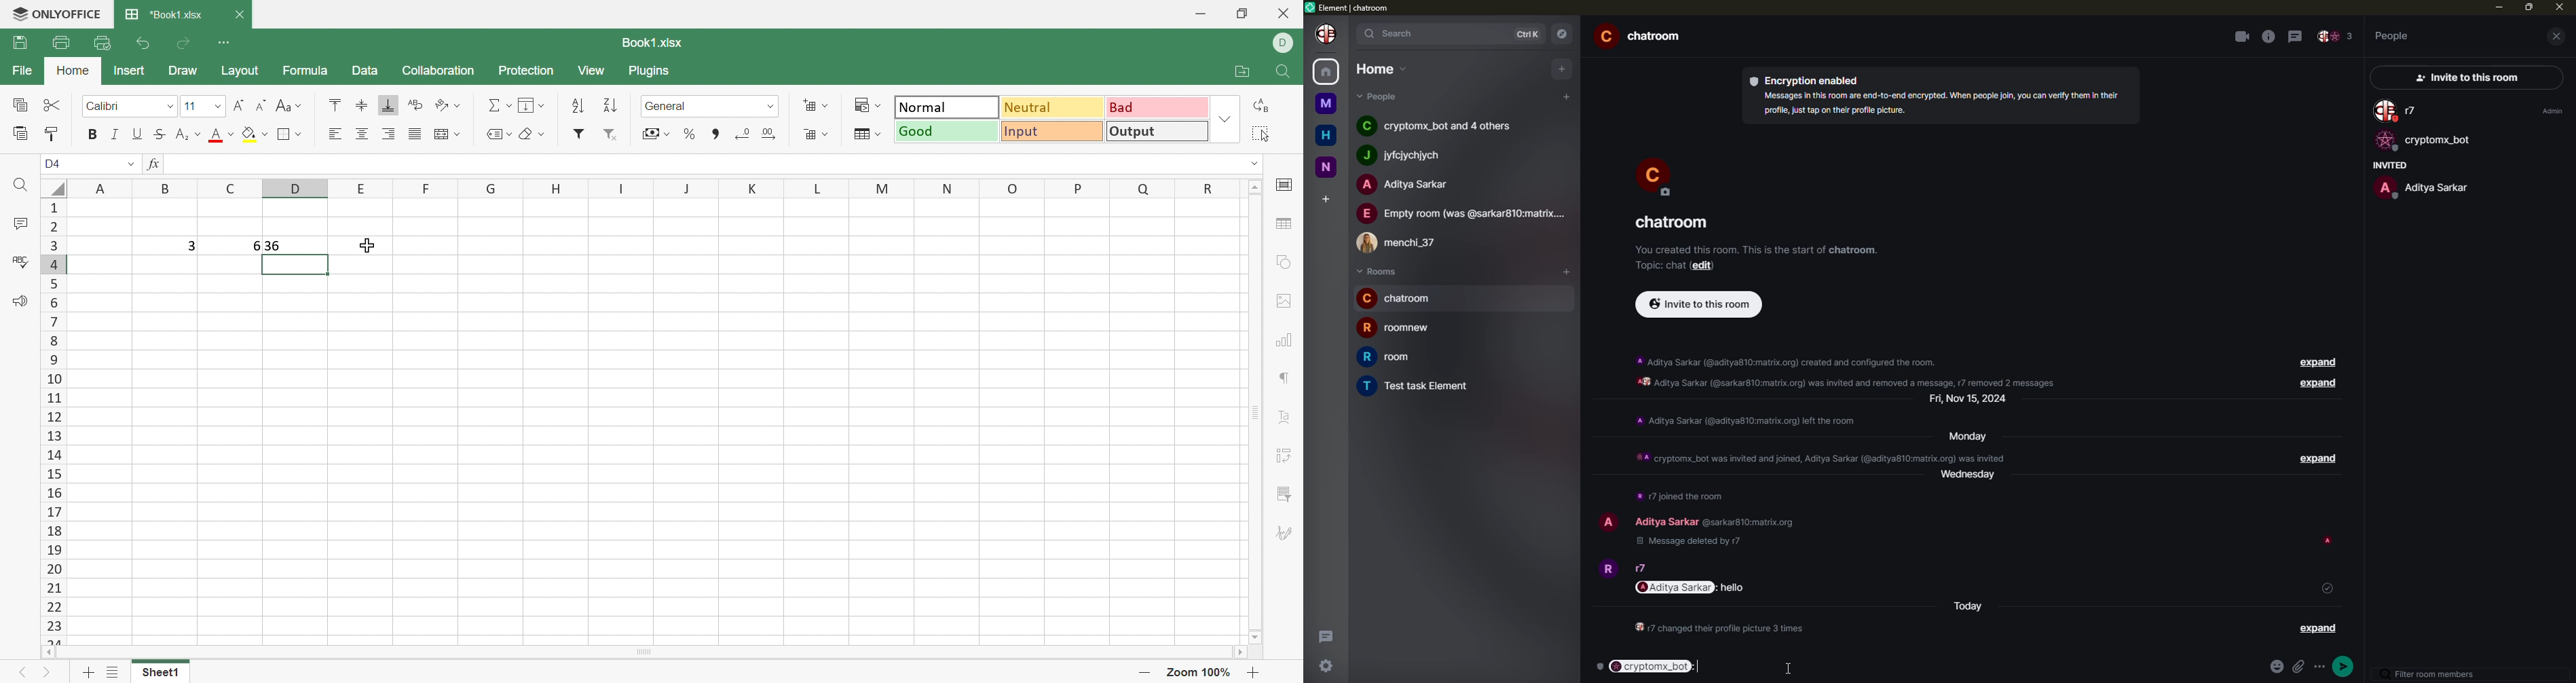  What do you see at coordinates (1397, 357) in the screenshot?
I see `room` at bounding box center [1397, 357].